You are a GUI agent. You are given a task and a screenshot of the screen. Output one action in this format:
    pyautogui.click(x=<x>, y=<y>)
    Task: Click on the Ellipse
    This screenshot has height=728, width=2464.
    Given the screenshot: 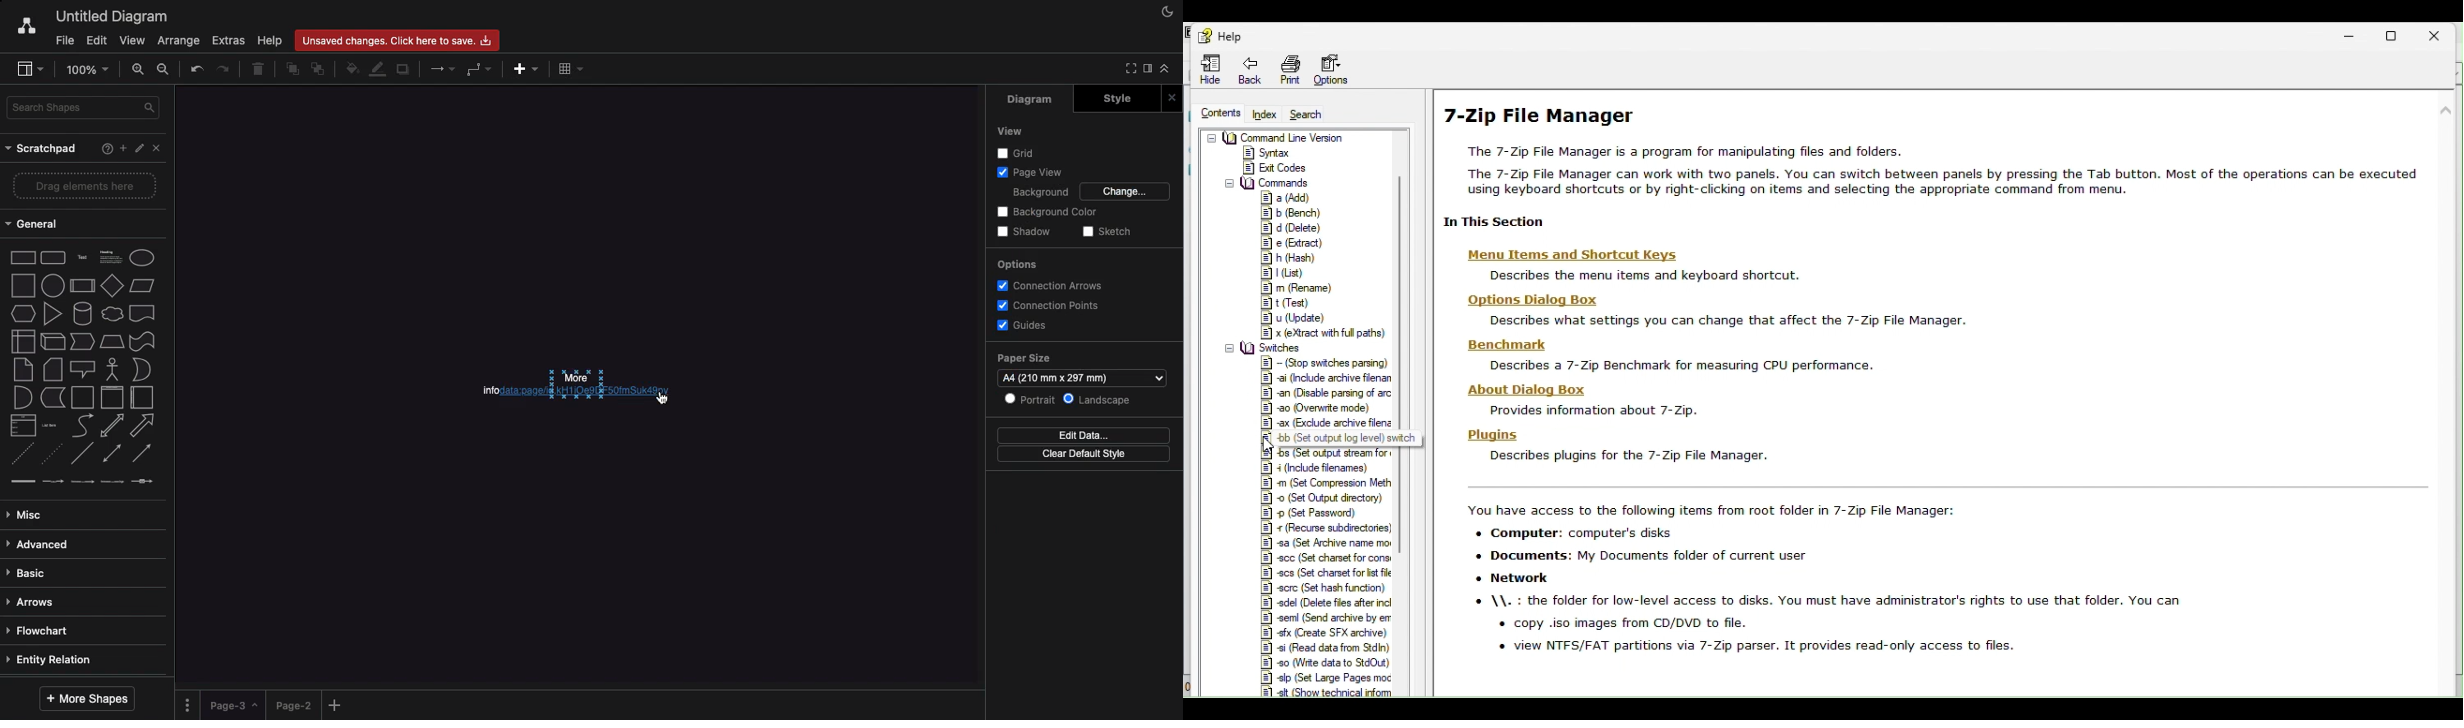 What is the action you would take?
    pyautogui.click(x=142, y=258)
    